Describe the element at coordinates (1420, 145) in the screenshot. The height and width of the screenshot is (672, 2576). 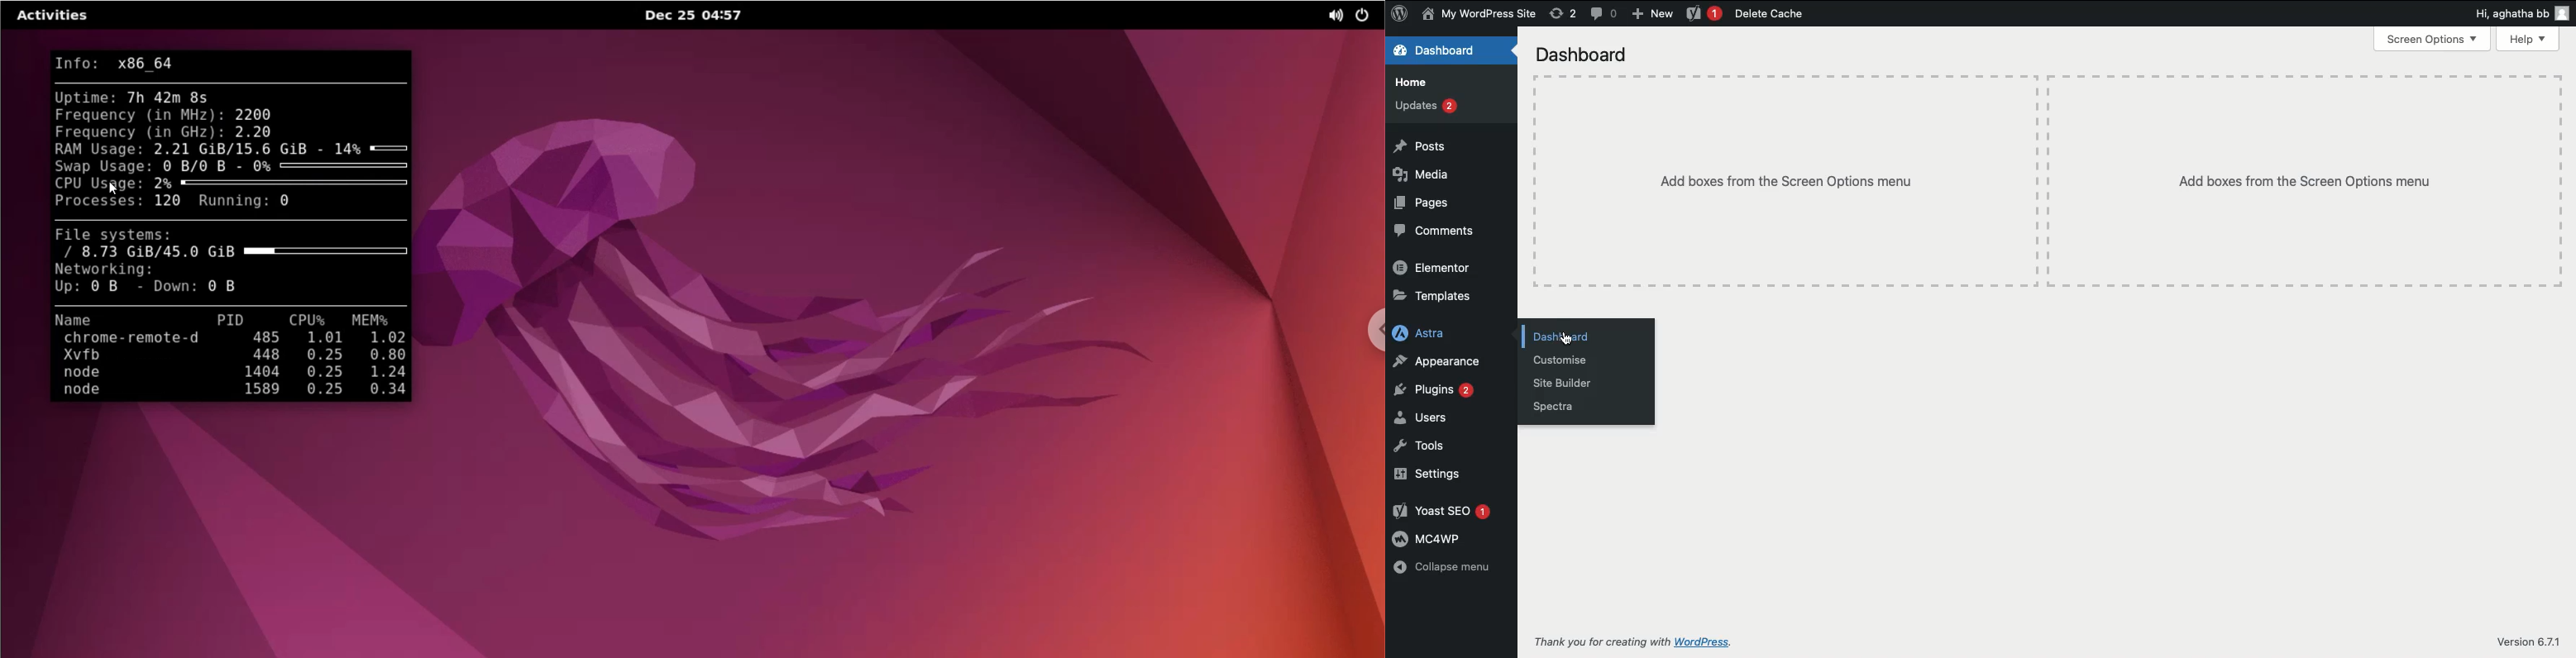
I see `Posts` at that location.